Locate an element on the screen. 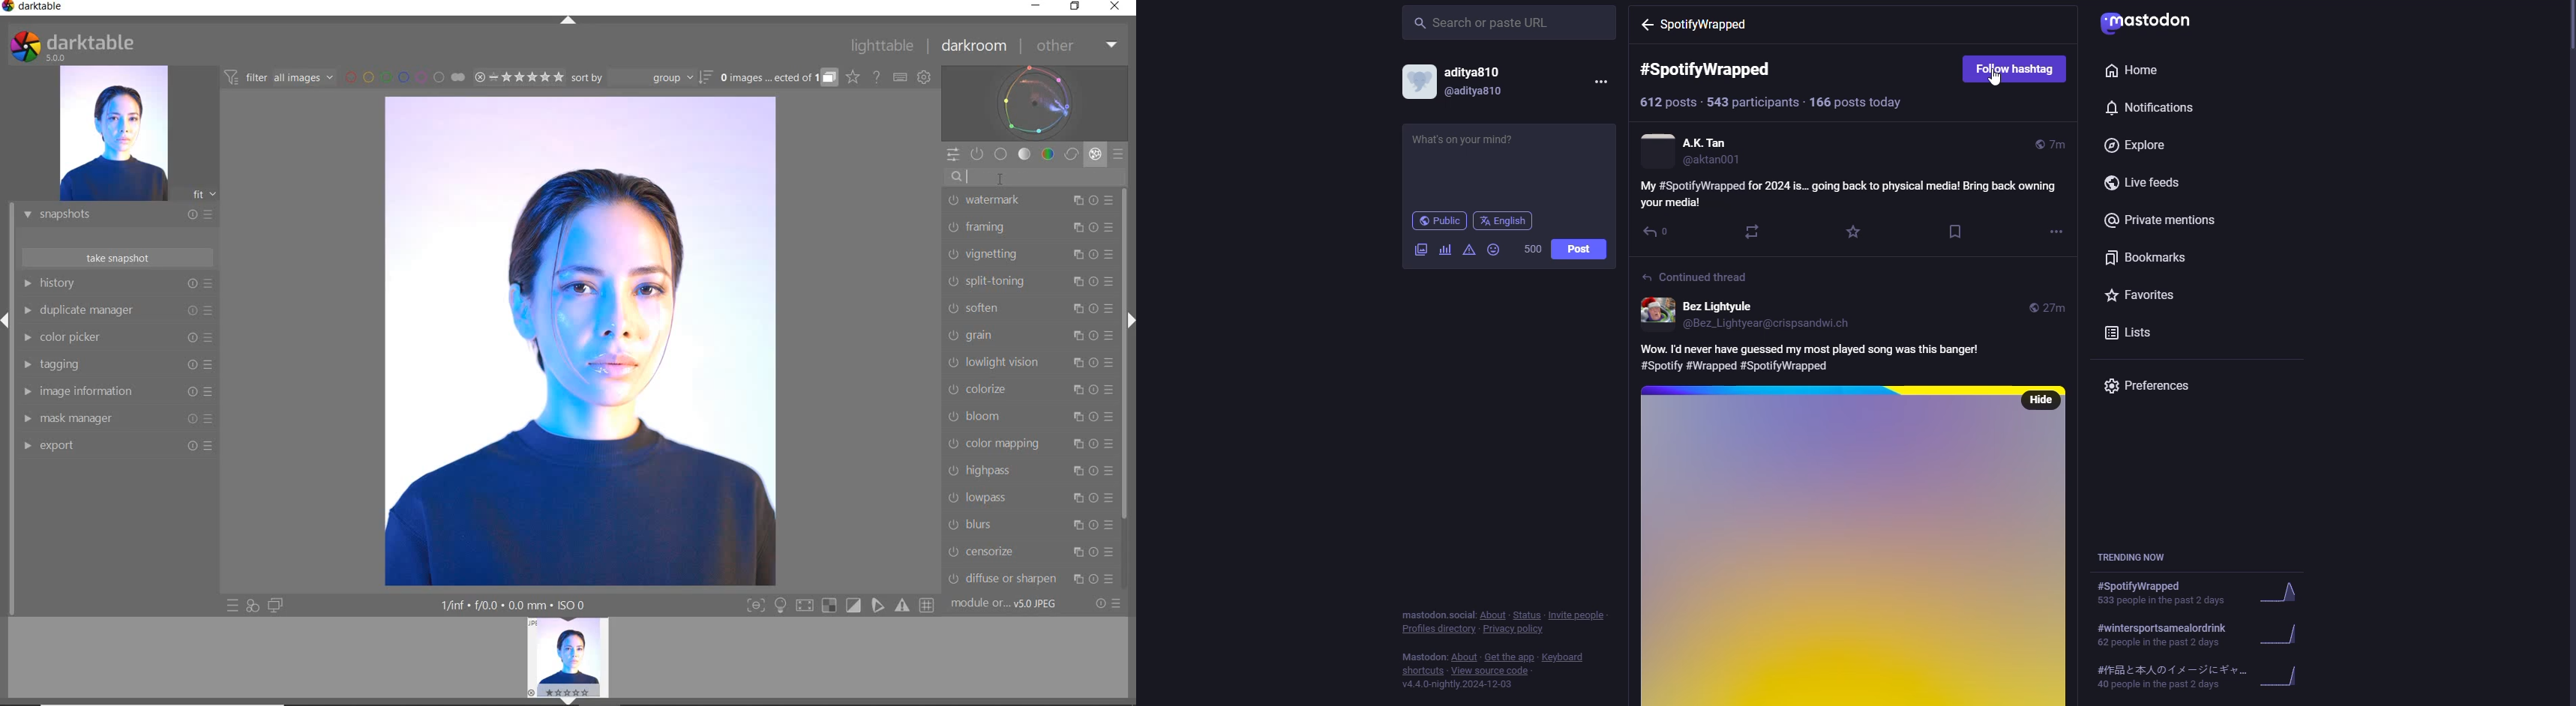 The image size is (2576, 728). TONE is located at coordinates (1026, 154).